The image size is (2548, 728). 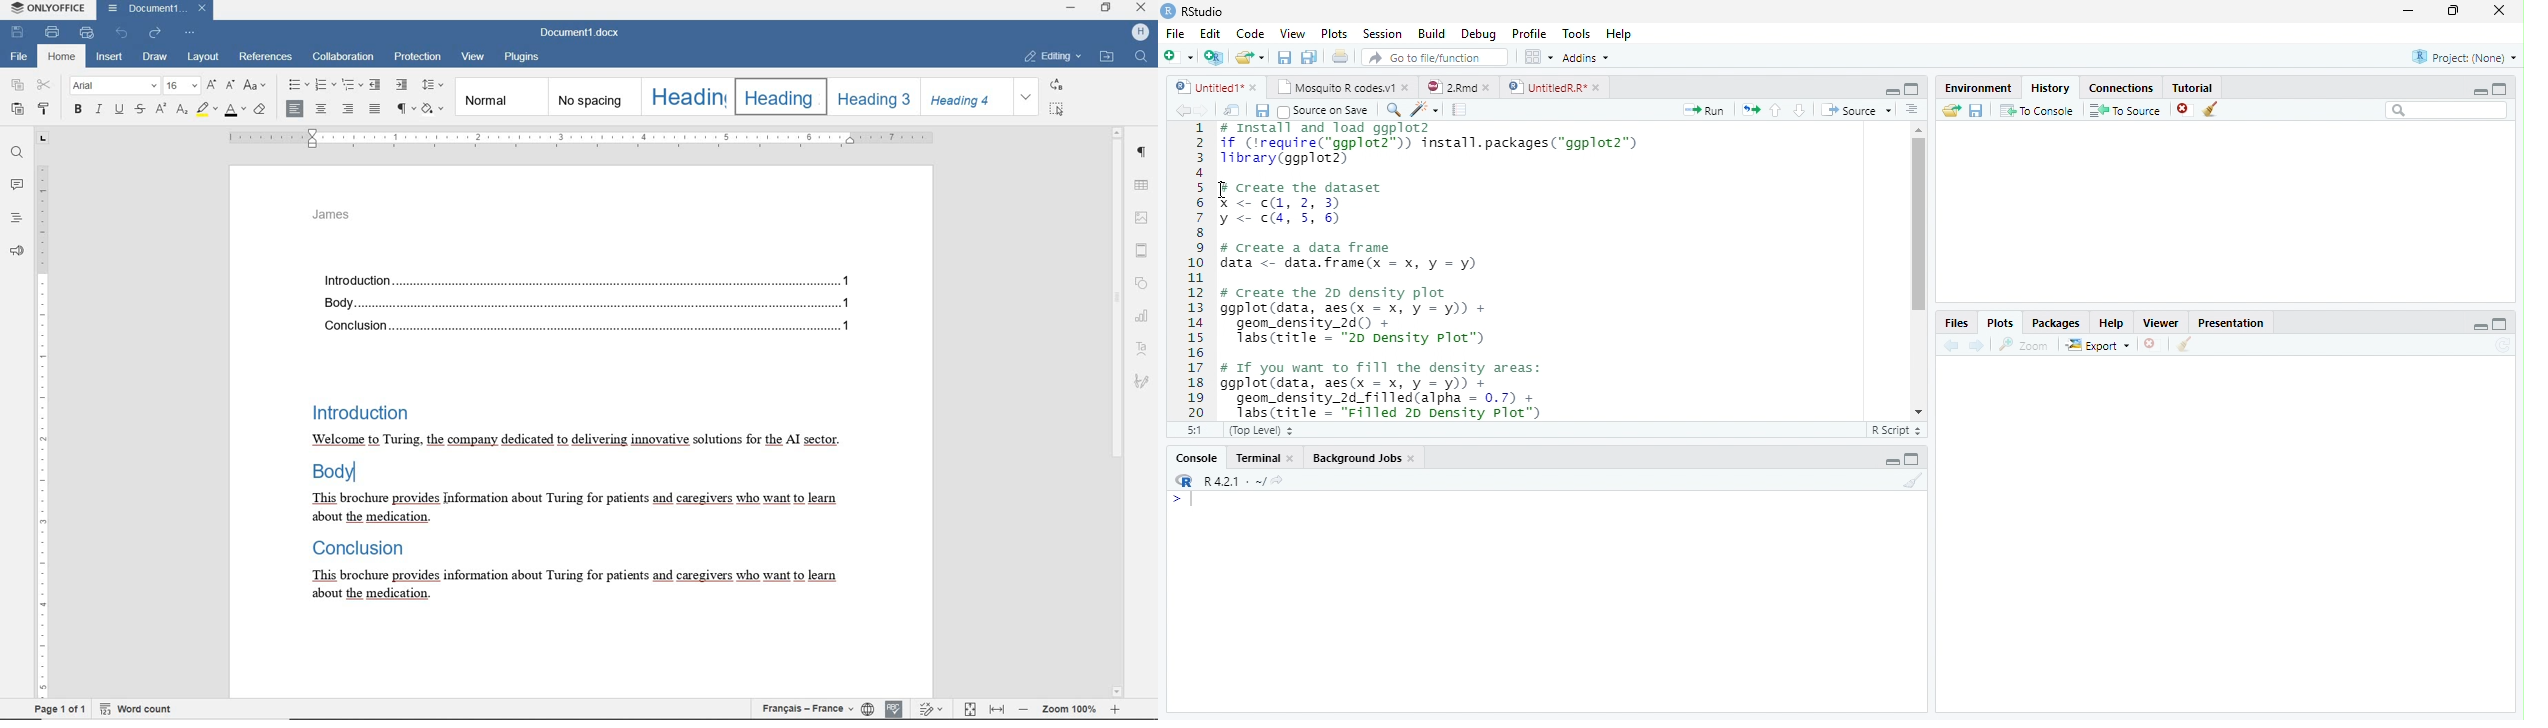 I want to click on RESTORE DOWN, so click(x=1108, y=8).